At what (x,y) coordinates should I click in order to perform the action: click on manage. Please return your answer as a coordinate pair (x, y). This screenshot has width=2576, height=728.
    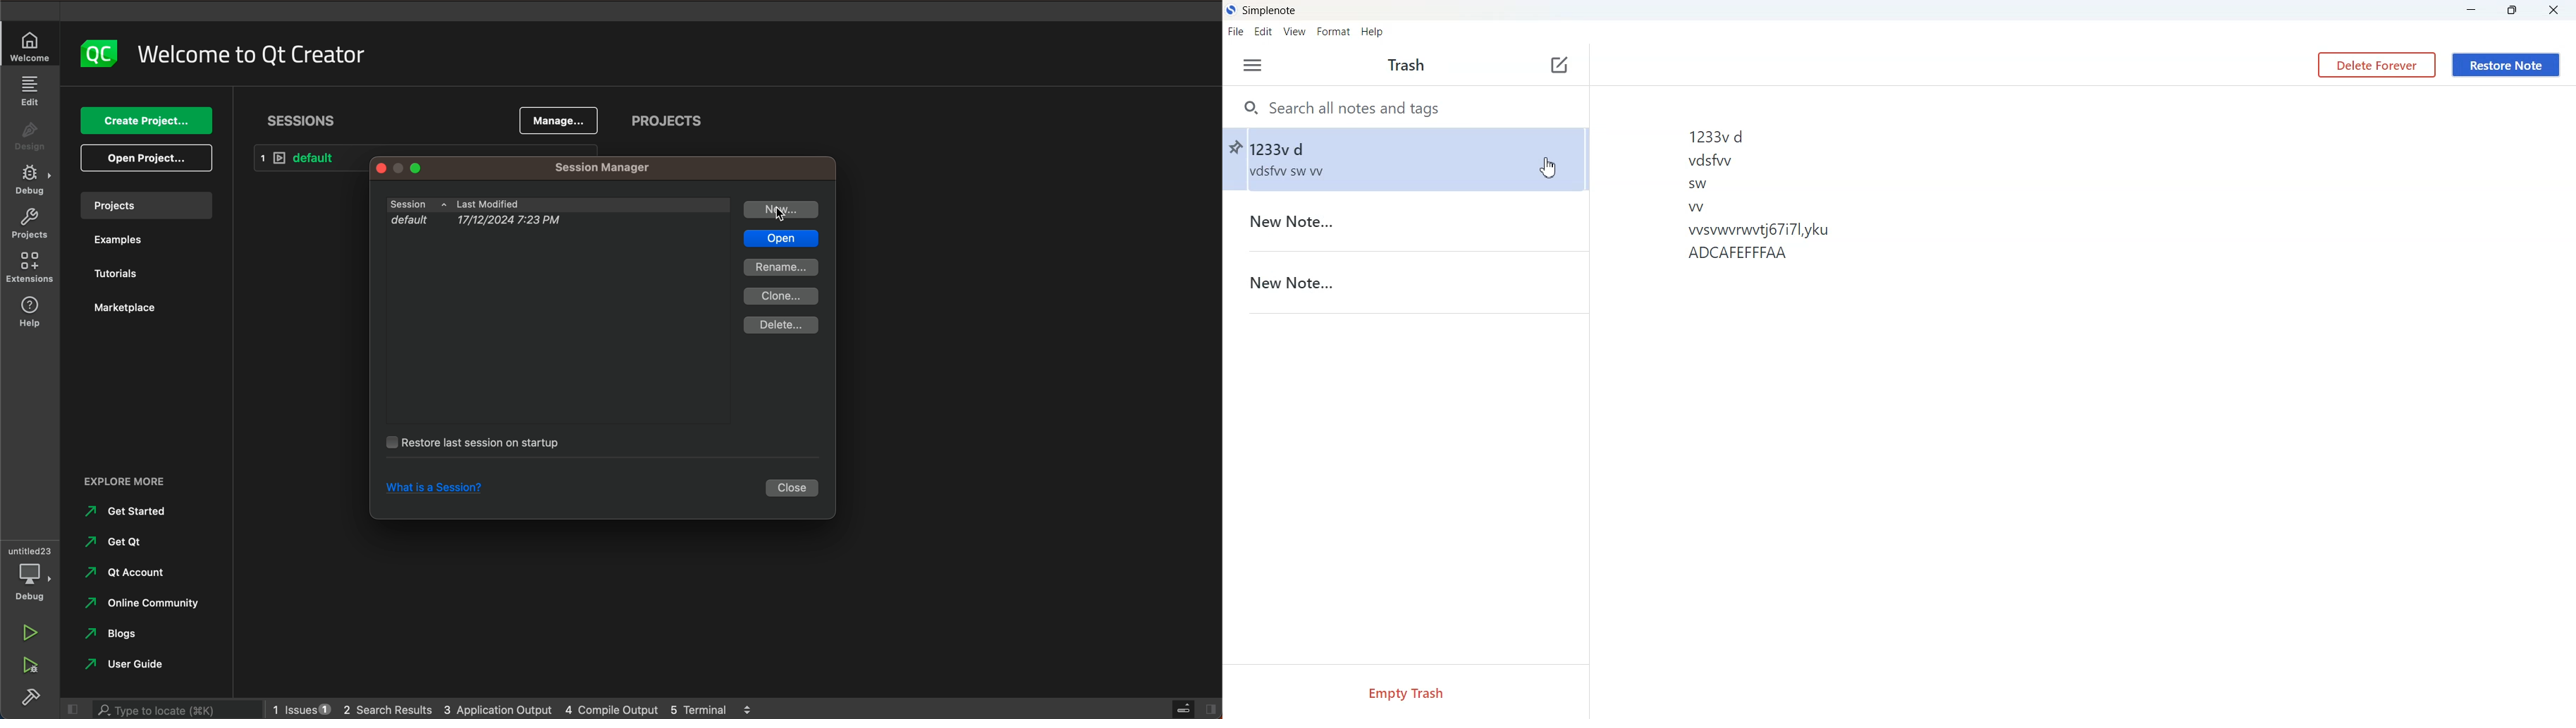
    Looking at the image, I should click on (559, 119).